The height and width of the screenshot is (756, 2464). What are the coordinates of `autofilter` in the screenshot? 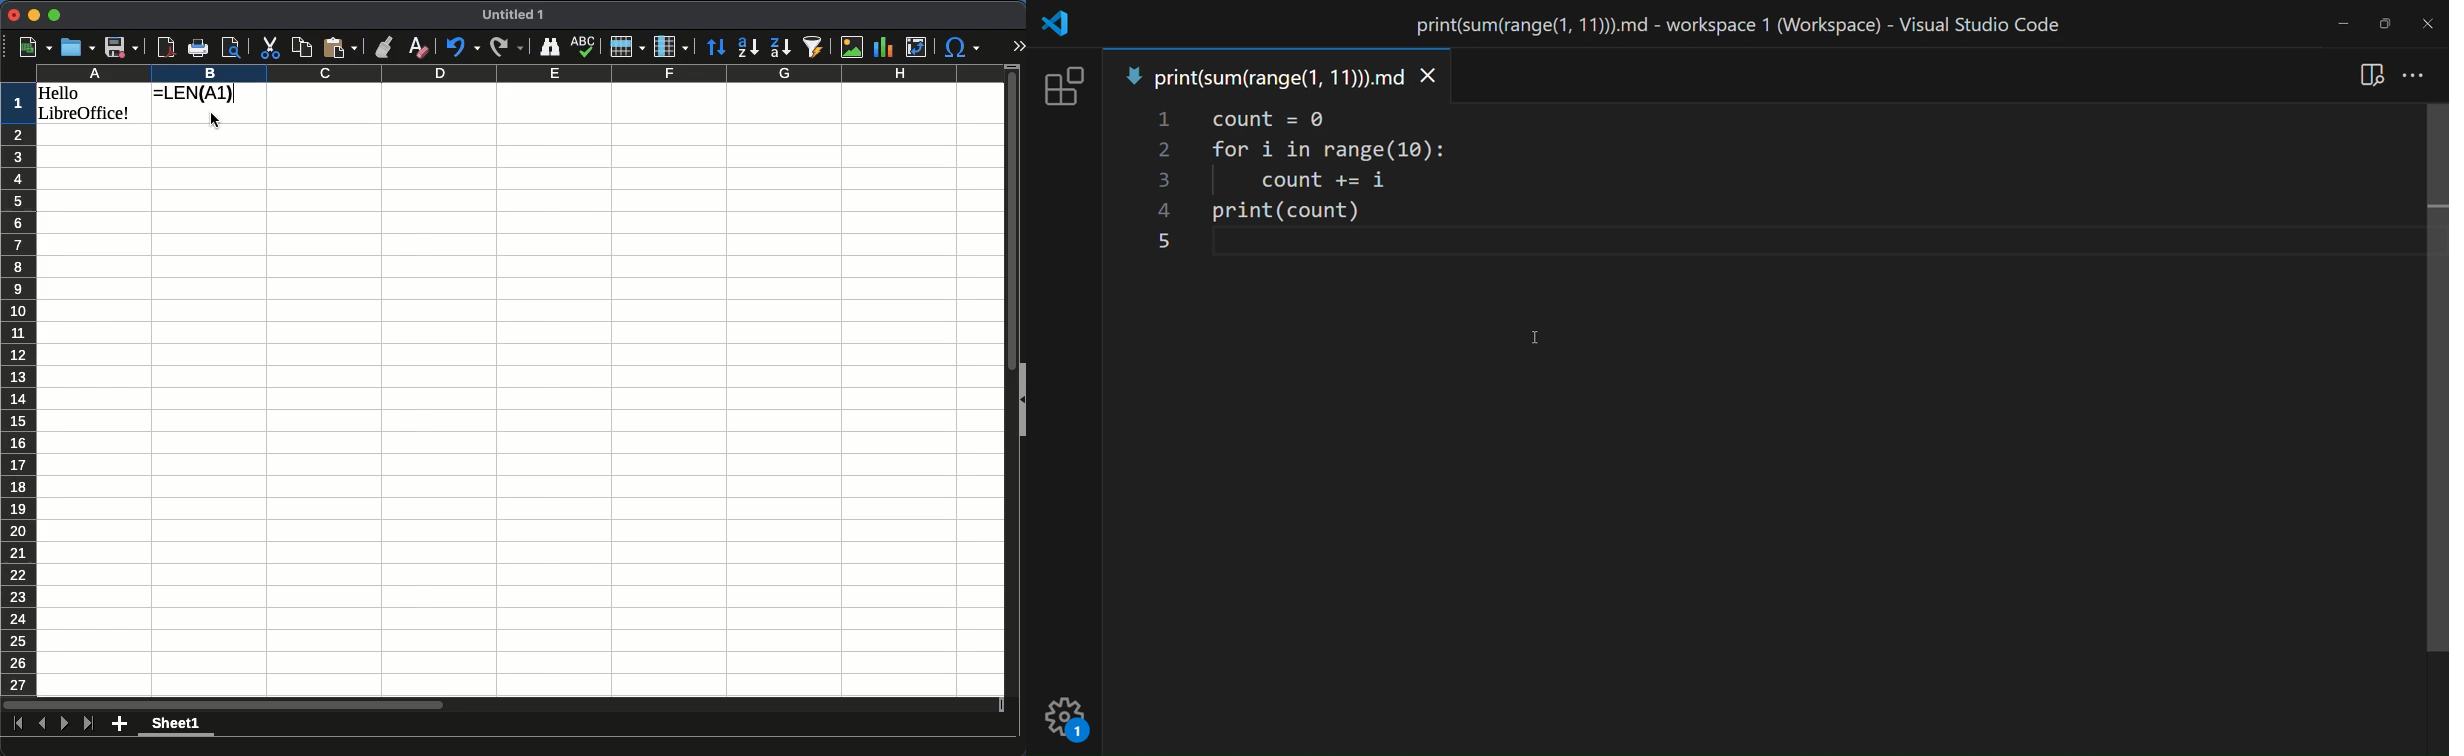 It's located at (810, 44).